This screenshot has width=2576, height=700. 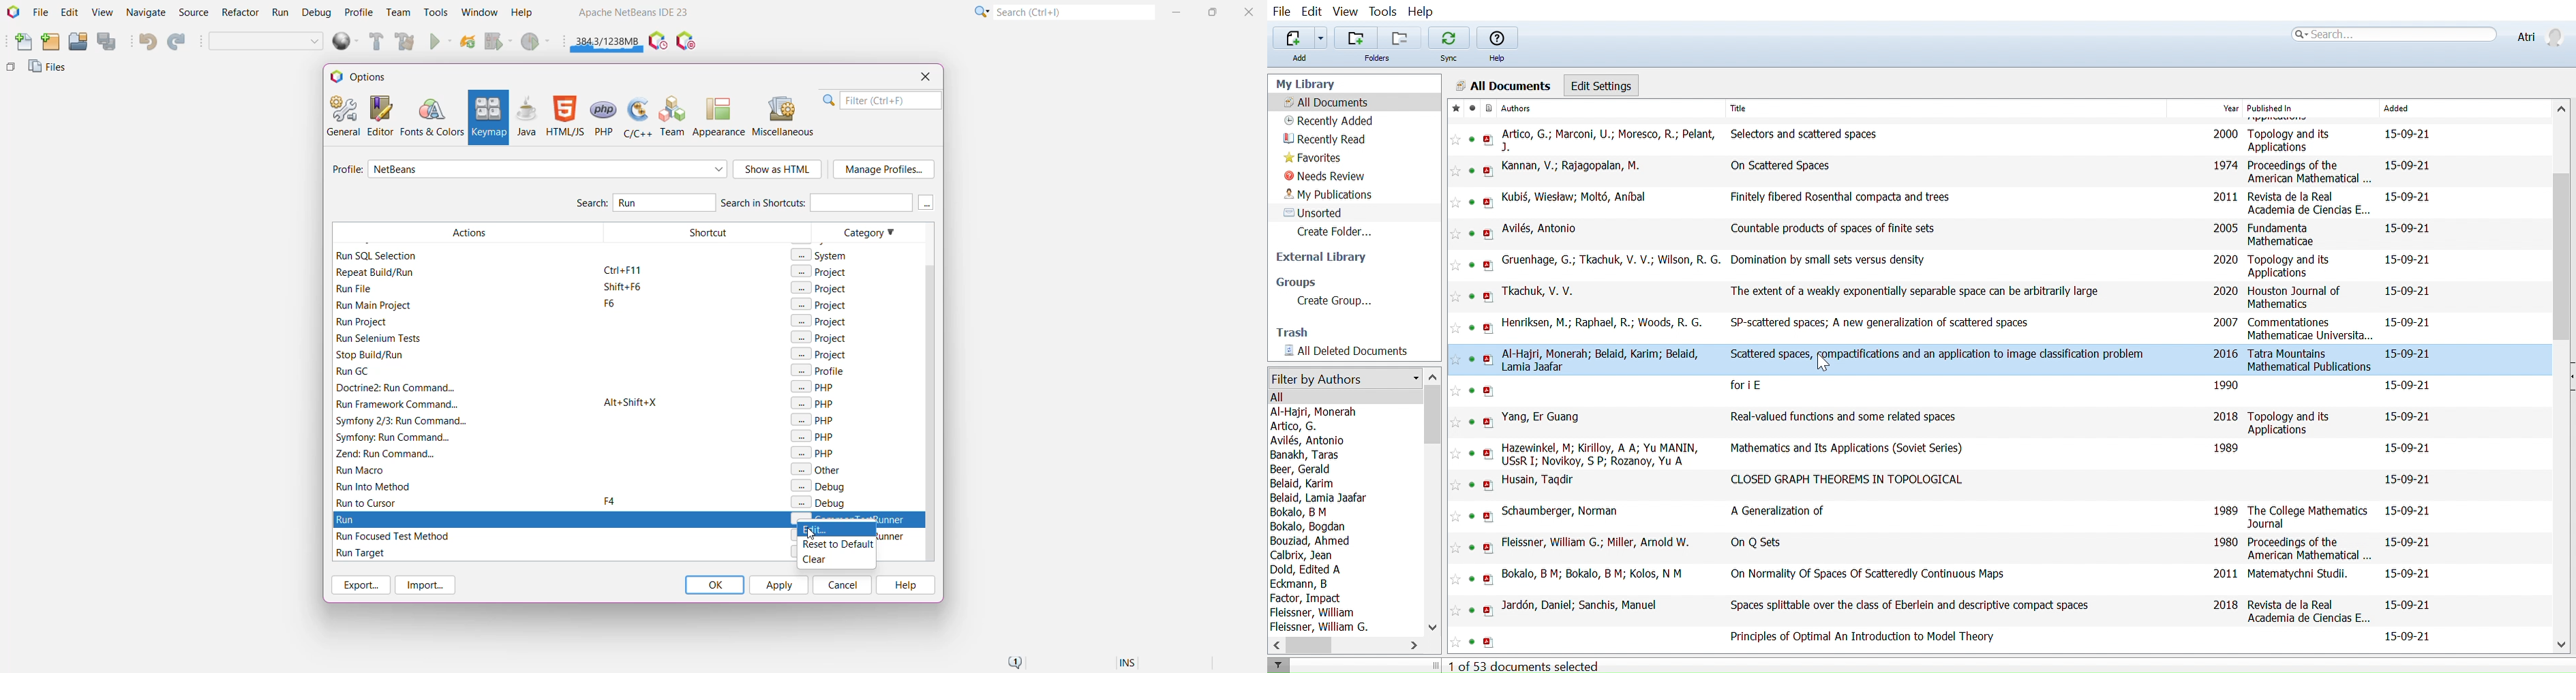 I want to click on 15-09-21, so click(x=2410, y=226).